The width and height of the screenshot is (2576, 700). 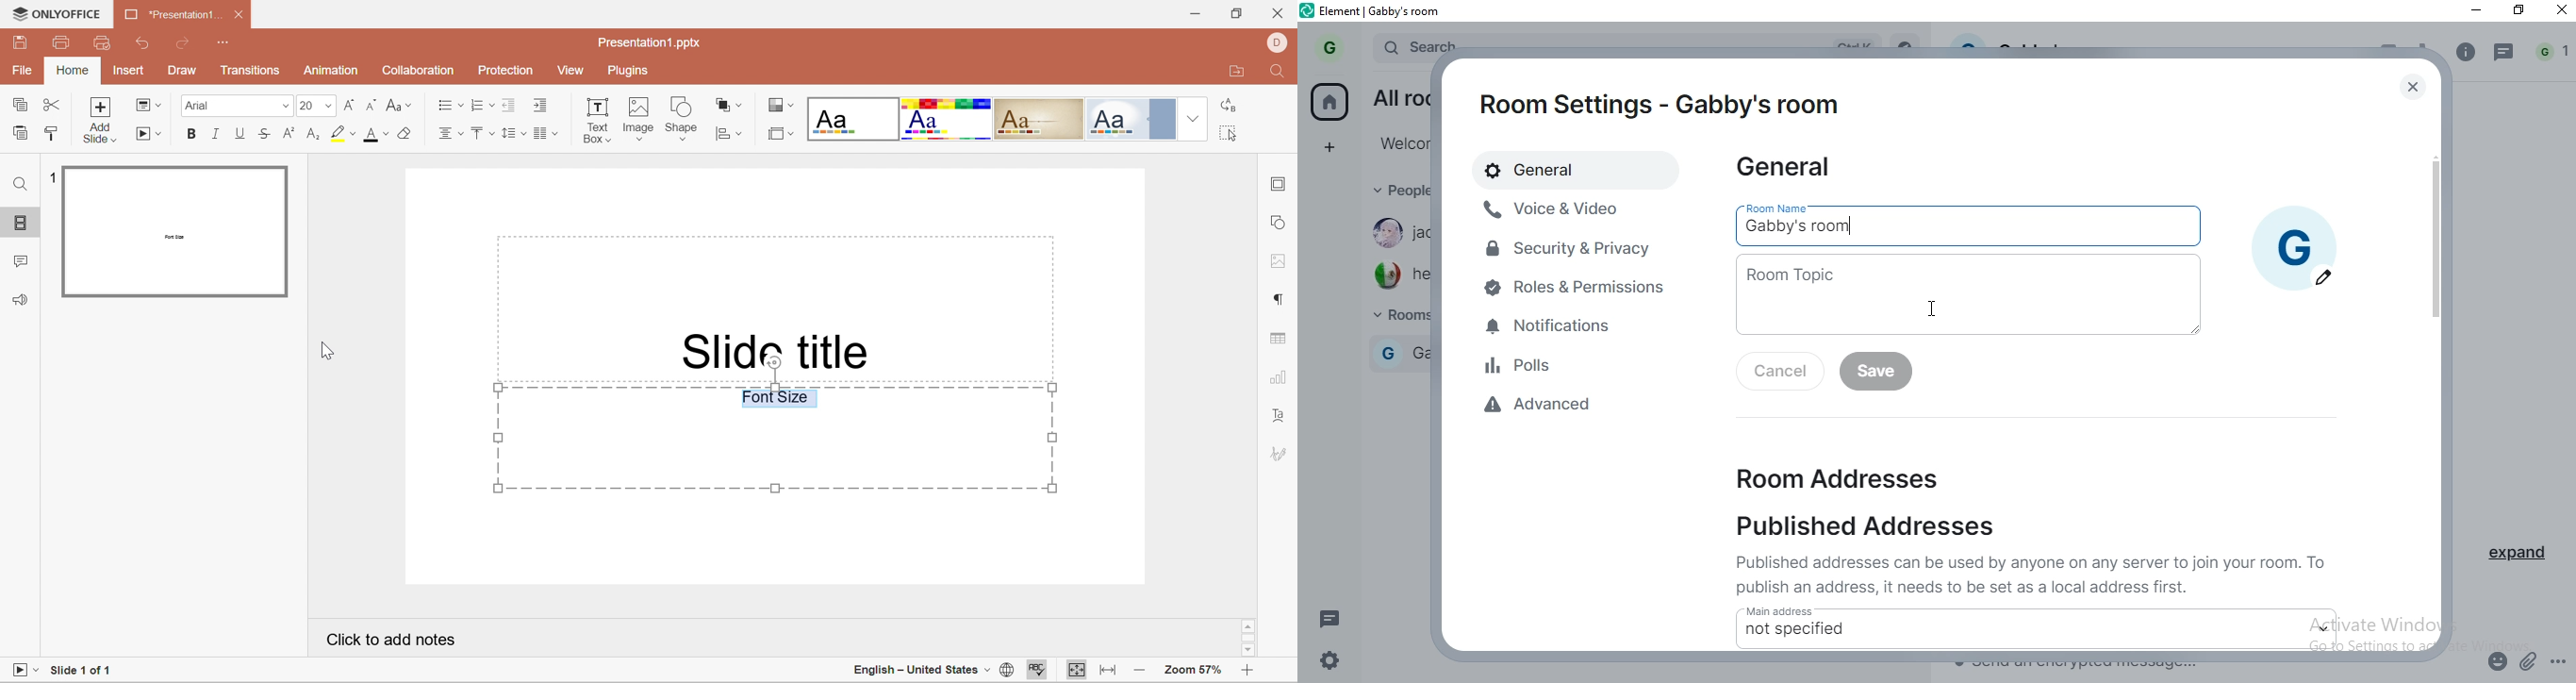 I want to click on paragraph settings, so click(x=1278, y=299).